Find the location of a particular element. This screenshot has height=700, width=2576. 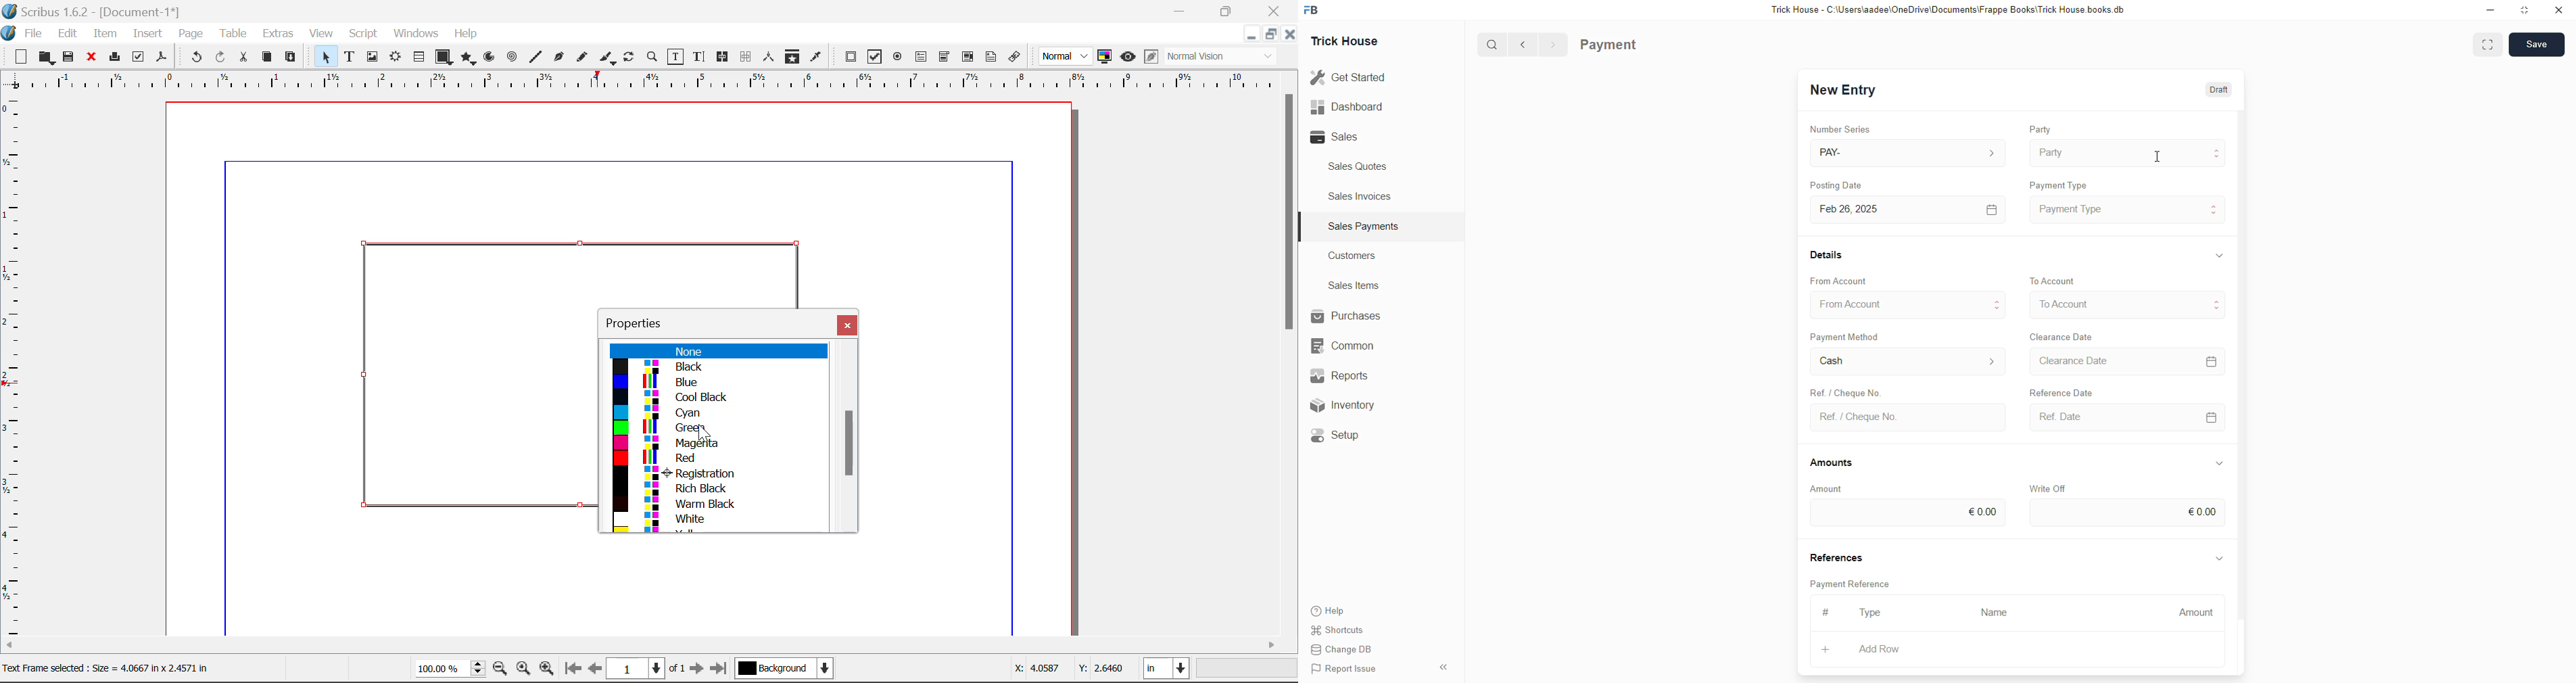

Forward is located at coordinates (1554, 45).